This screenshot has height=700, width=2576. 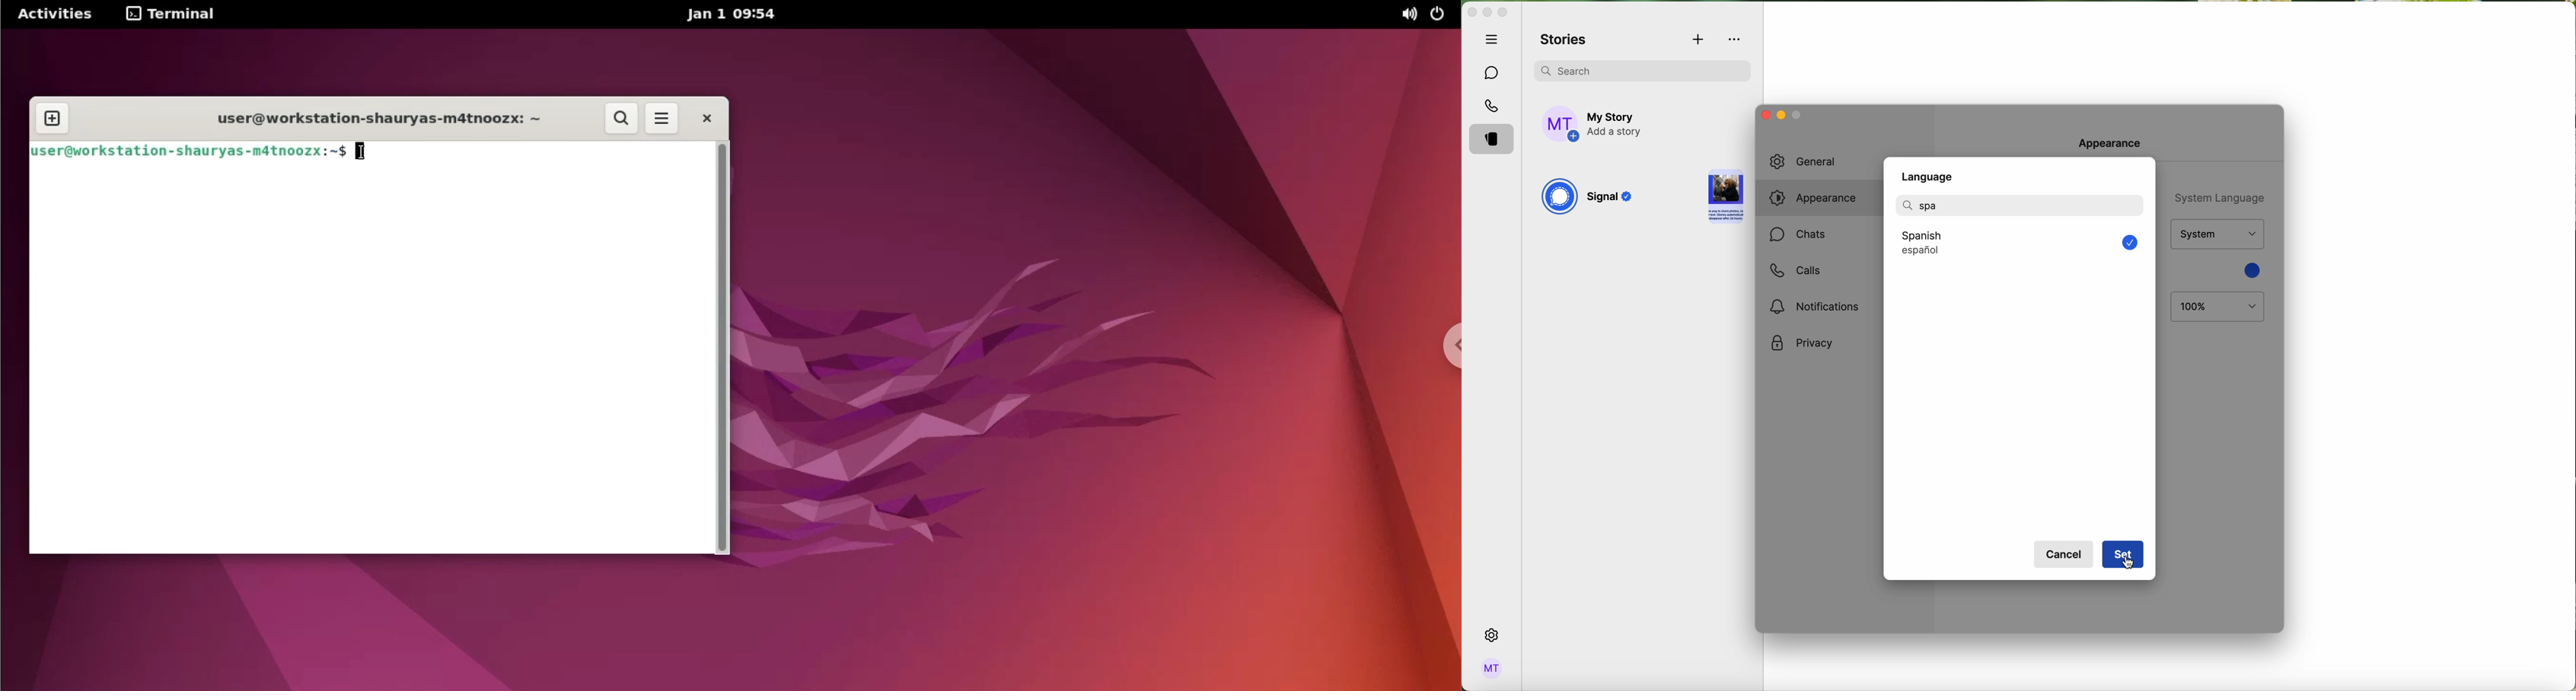 What do you see at coordinates (172, 16) in the screenshot?
I see `terminal ` at bounding box center [172, 16].